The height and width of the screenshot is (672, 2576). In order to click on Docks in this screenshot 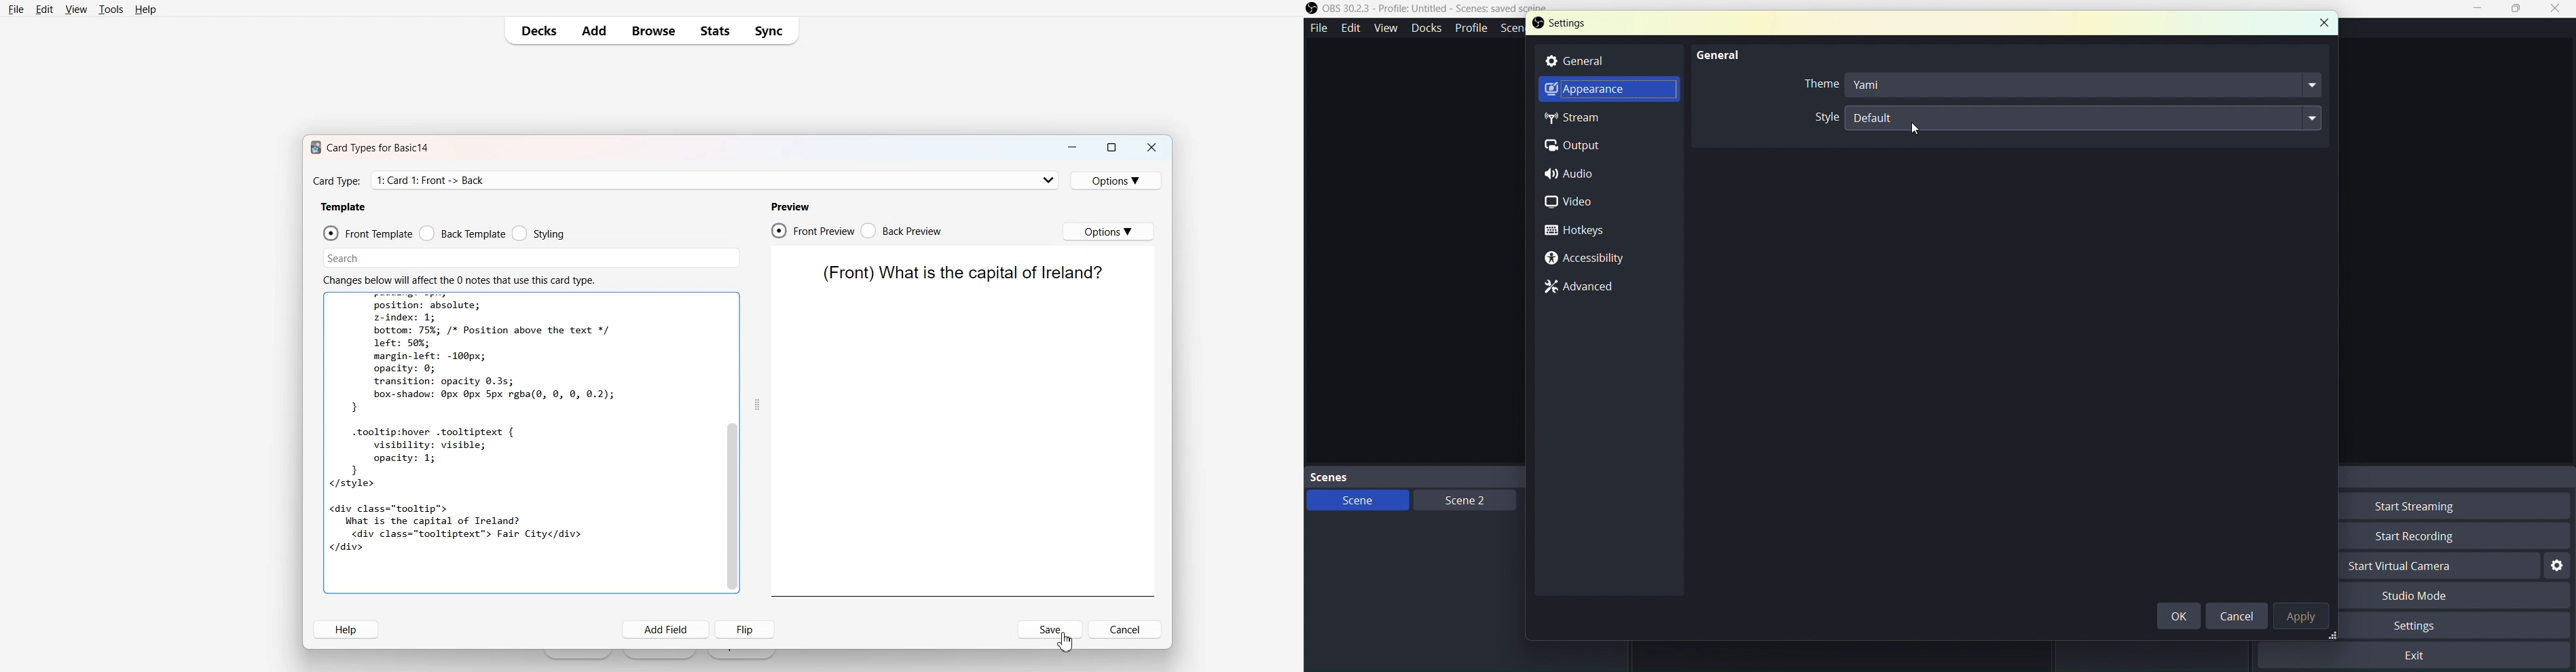, I will do `click(1425, 27)`.